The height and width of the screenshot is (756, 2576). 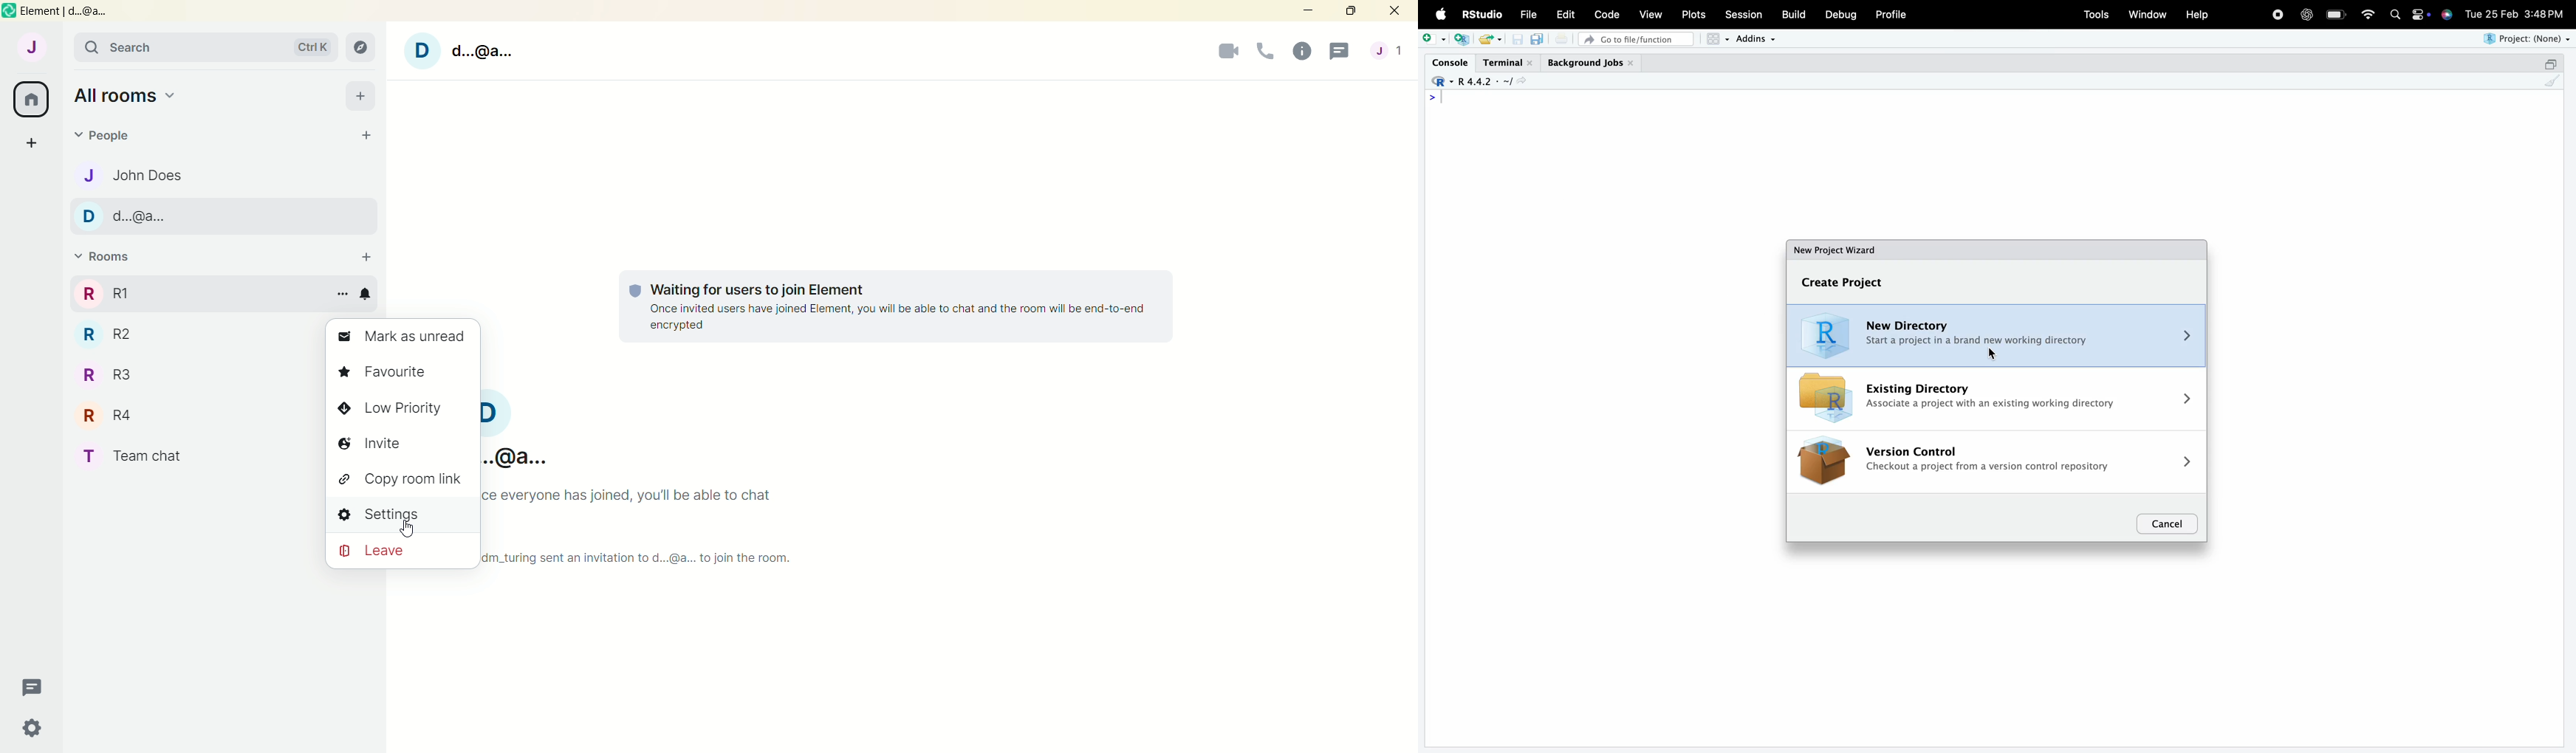 What do you see at coordinates (32, 145) in the screenshot?
I see `create a space` at bounding box center [32, 145].